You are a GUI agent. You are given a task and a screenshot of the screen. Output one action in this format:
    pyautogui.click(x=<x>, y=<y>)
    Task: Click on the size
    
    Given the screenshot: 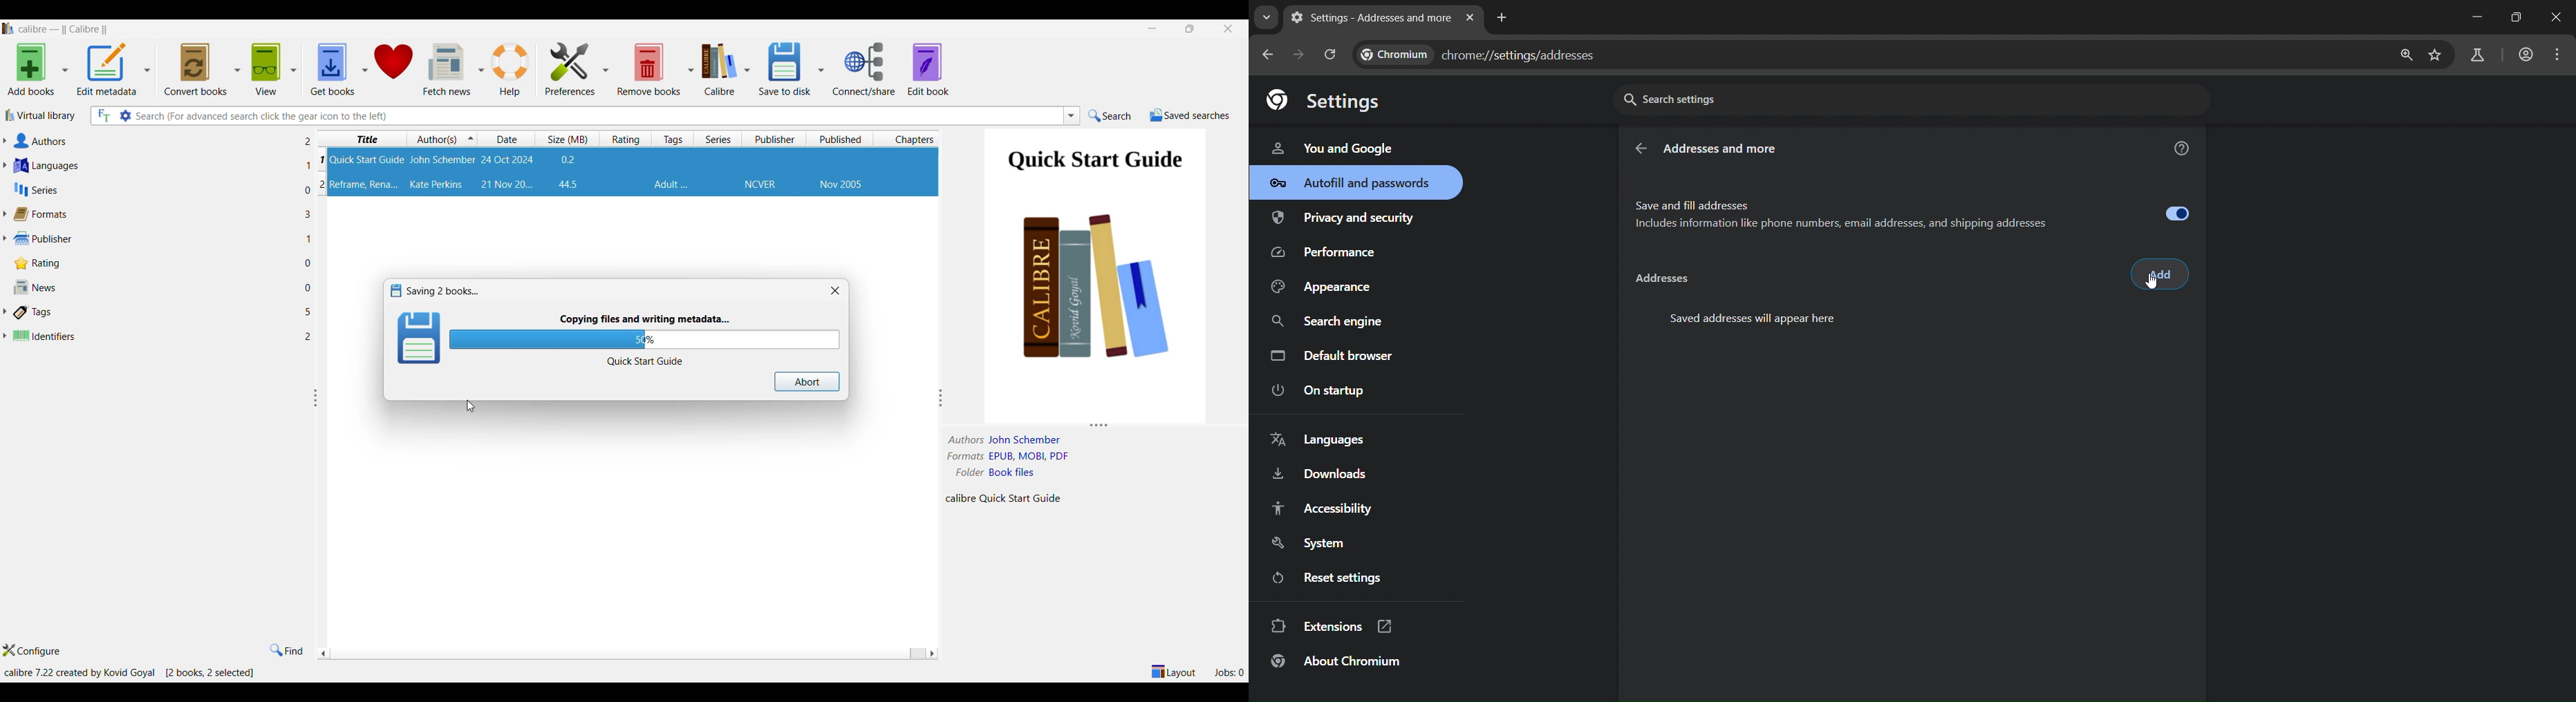 What is the action you would take?
    pyautogui.click(x=568, y=185)
    